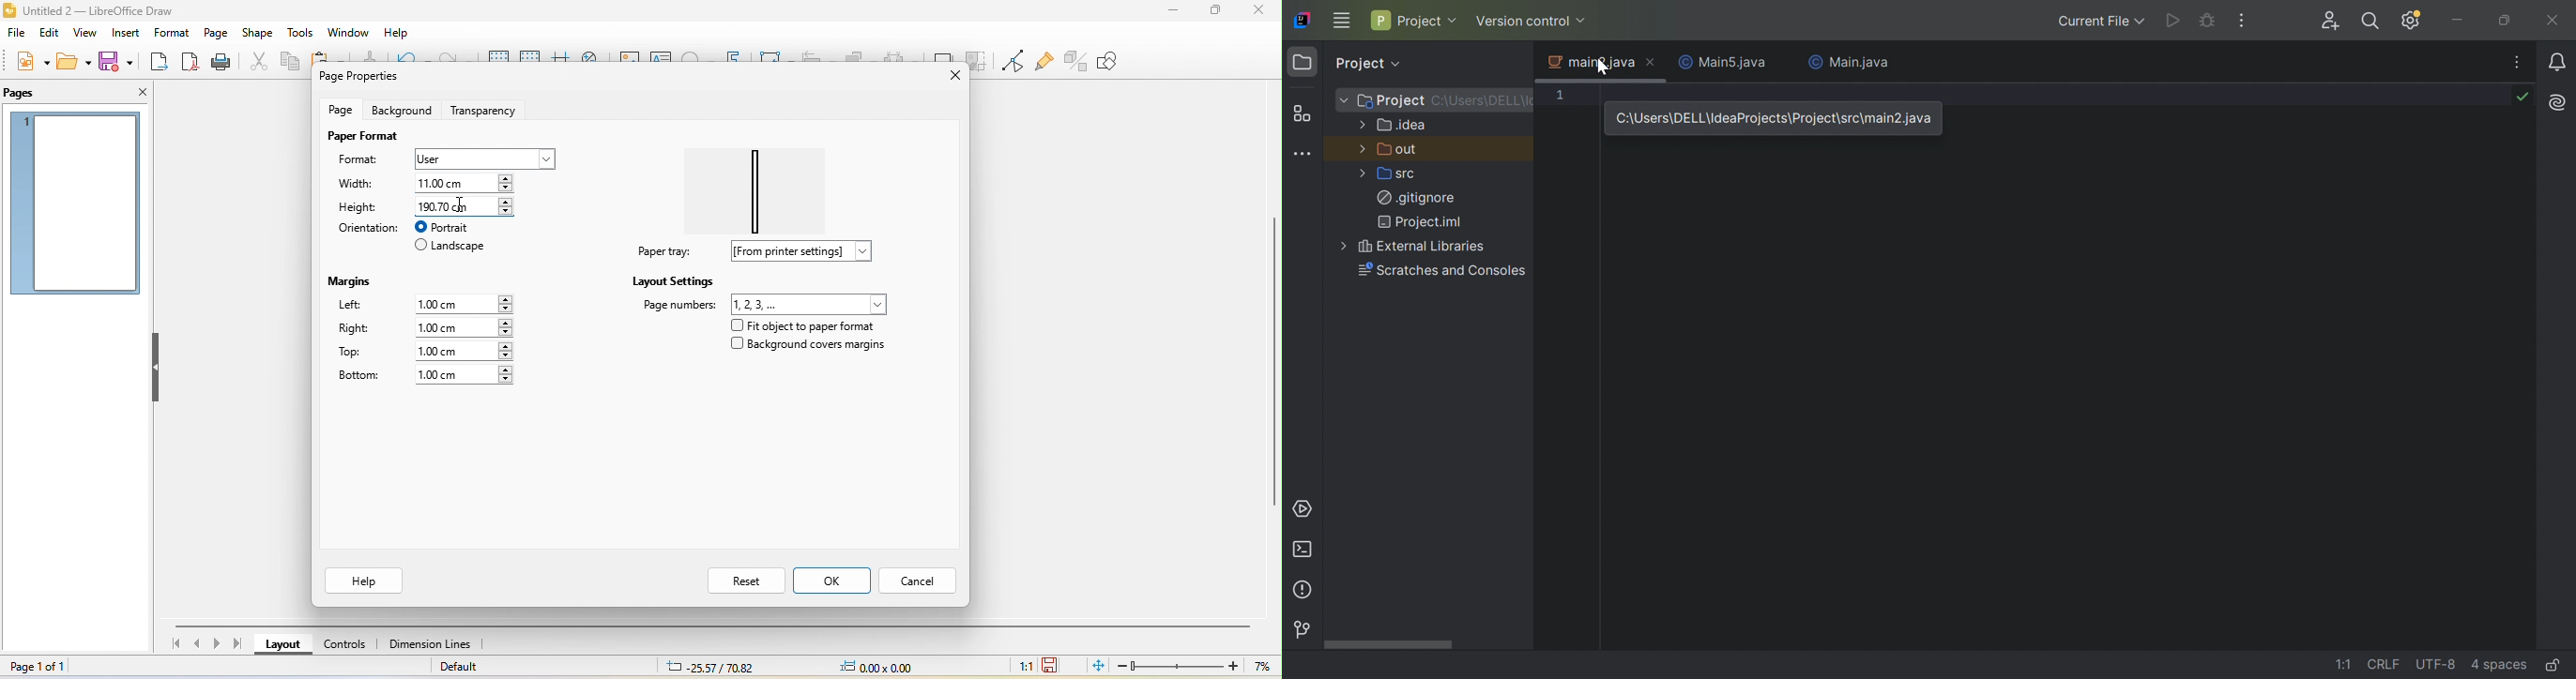 The image size is (2576, 700). What do you see at coordinates (1339, 22) in the screenshot?
I see `Main menu` at bounding box center [1339, 22].